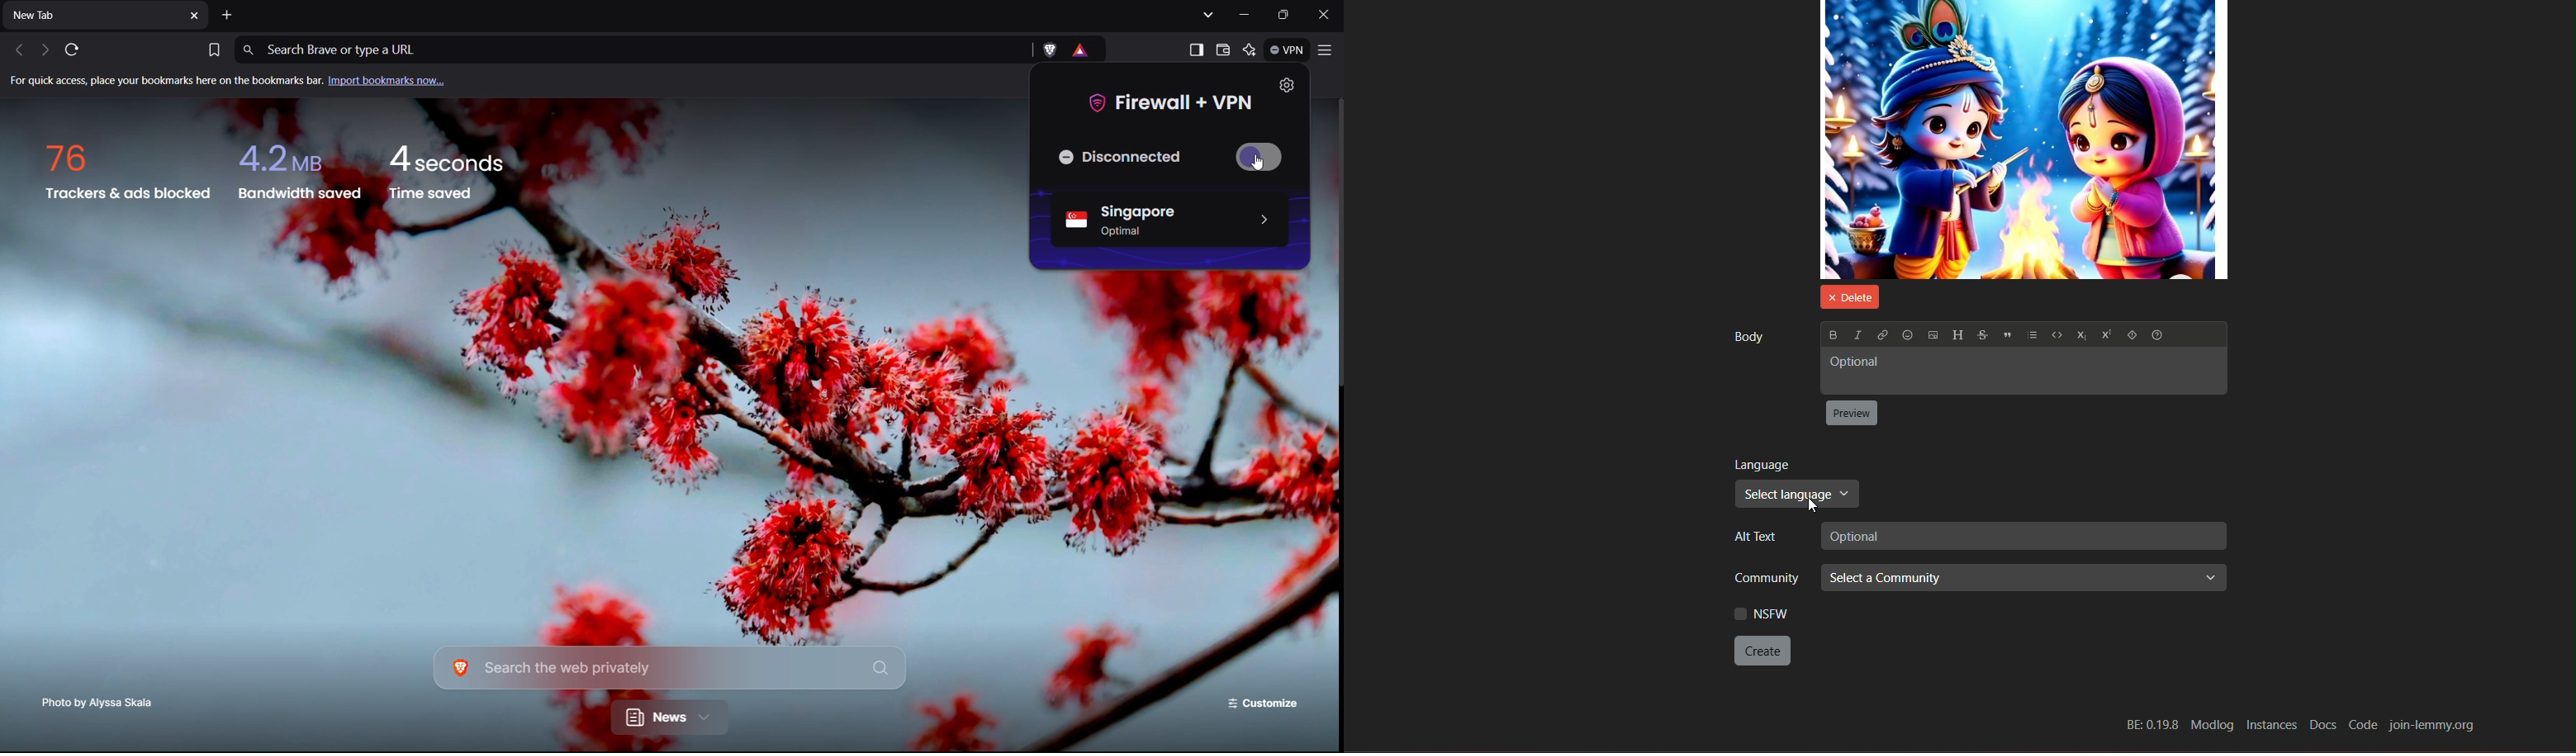 This screenshot has height=756, width=2576. What do you see at coordinates (1085, 52) in the screenshot?
I see `virus warning icon` at bounding box center [1085, 52].